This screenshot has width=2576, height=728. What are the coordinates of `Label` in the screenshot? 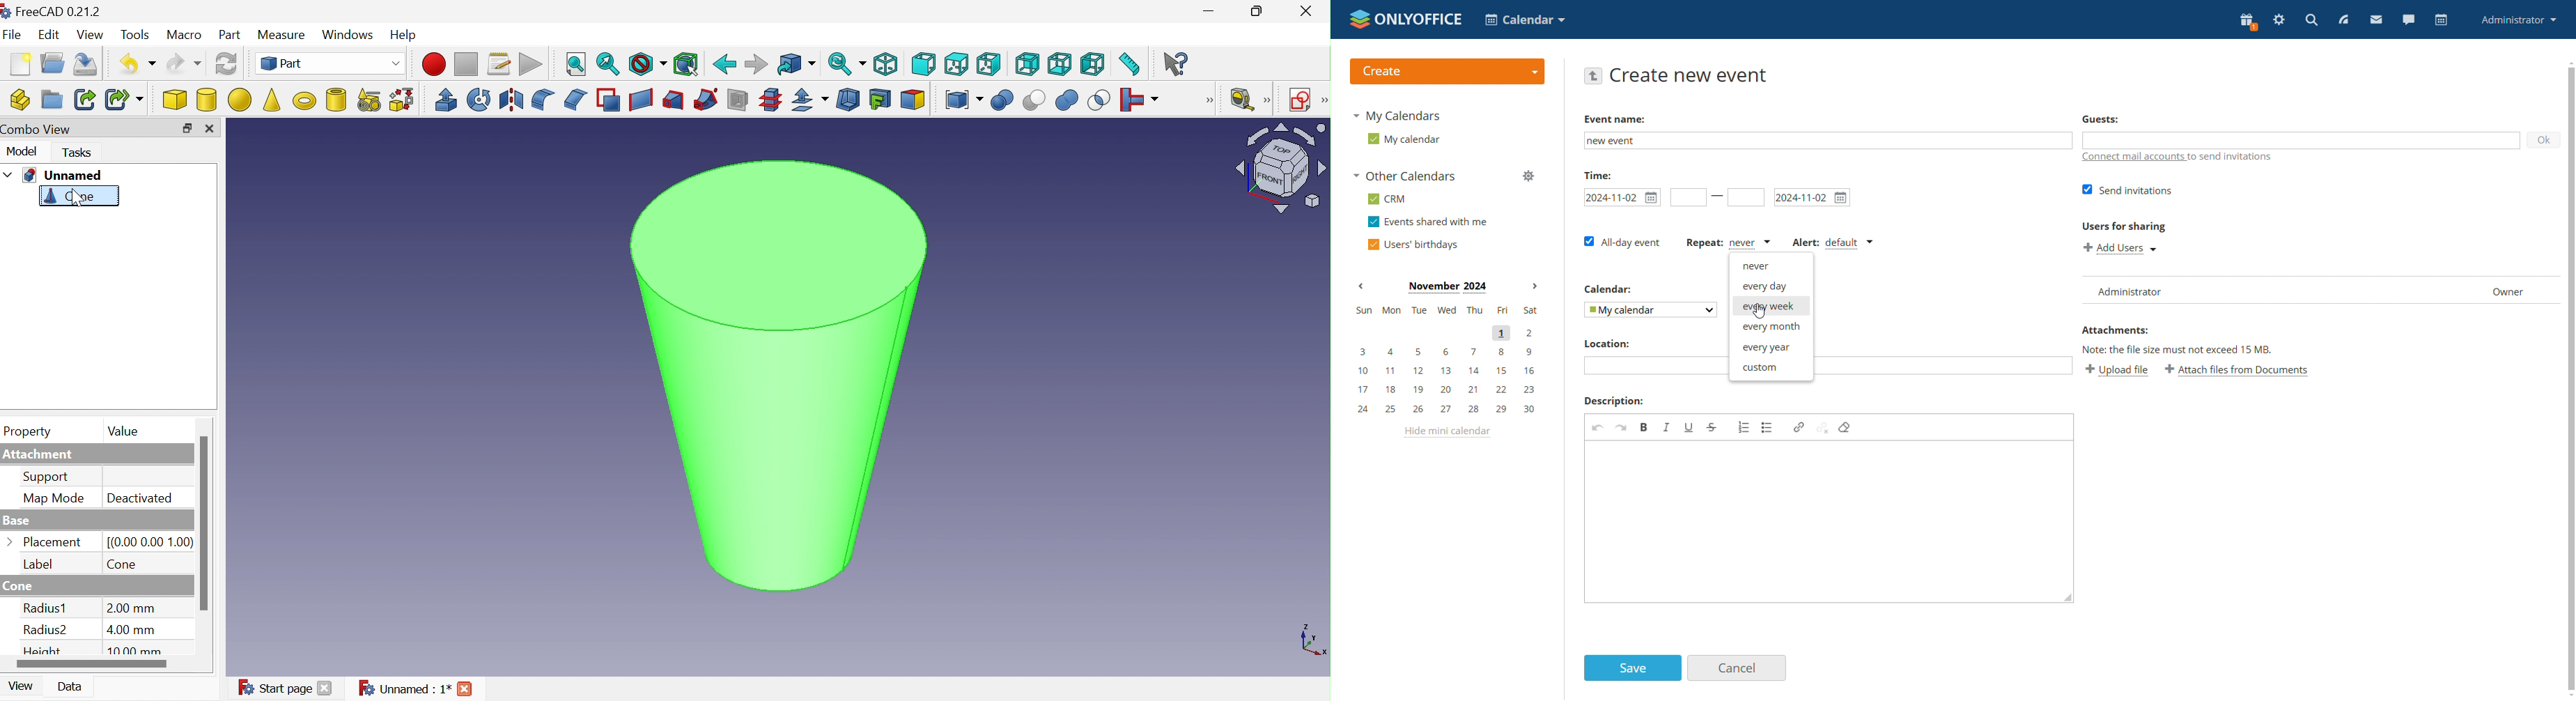 It's located at (37, 563).